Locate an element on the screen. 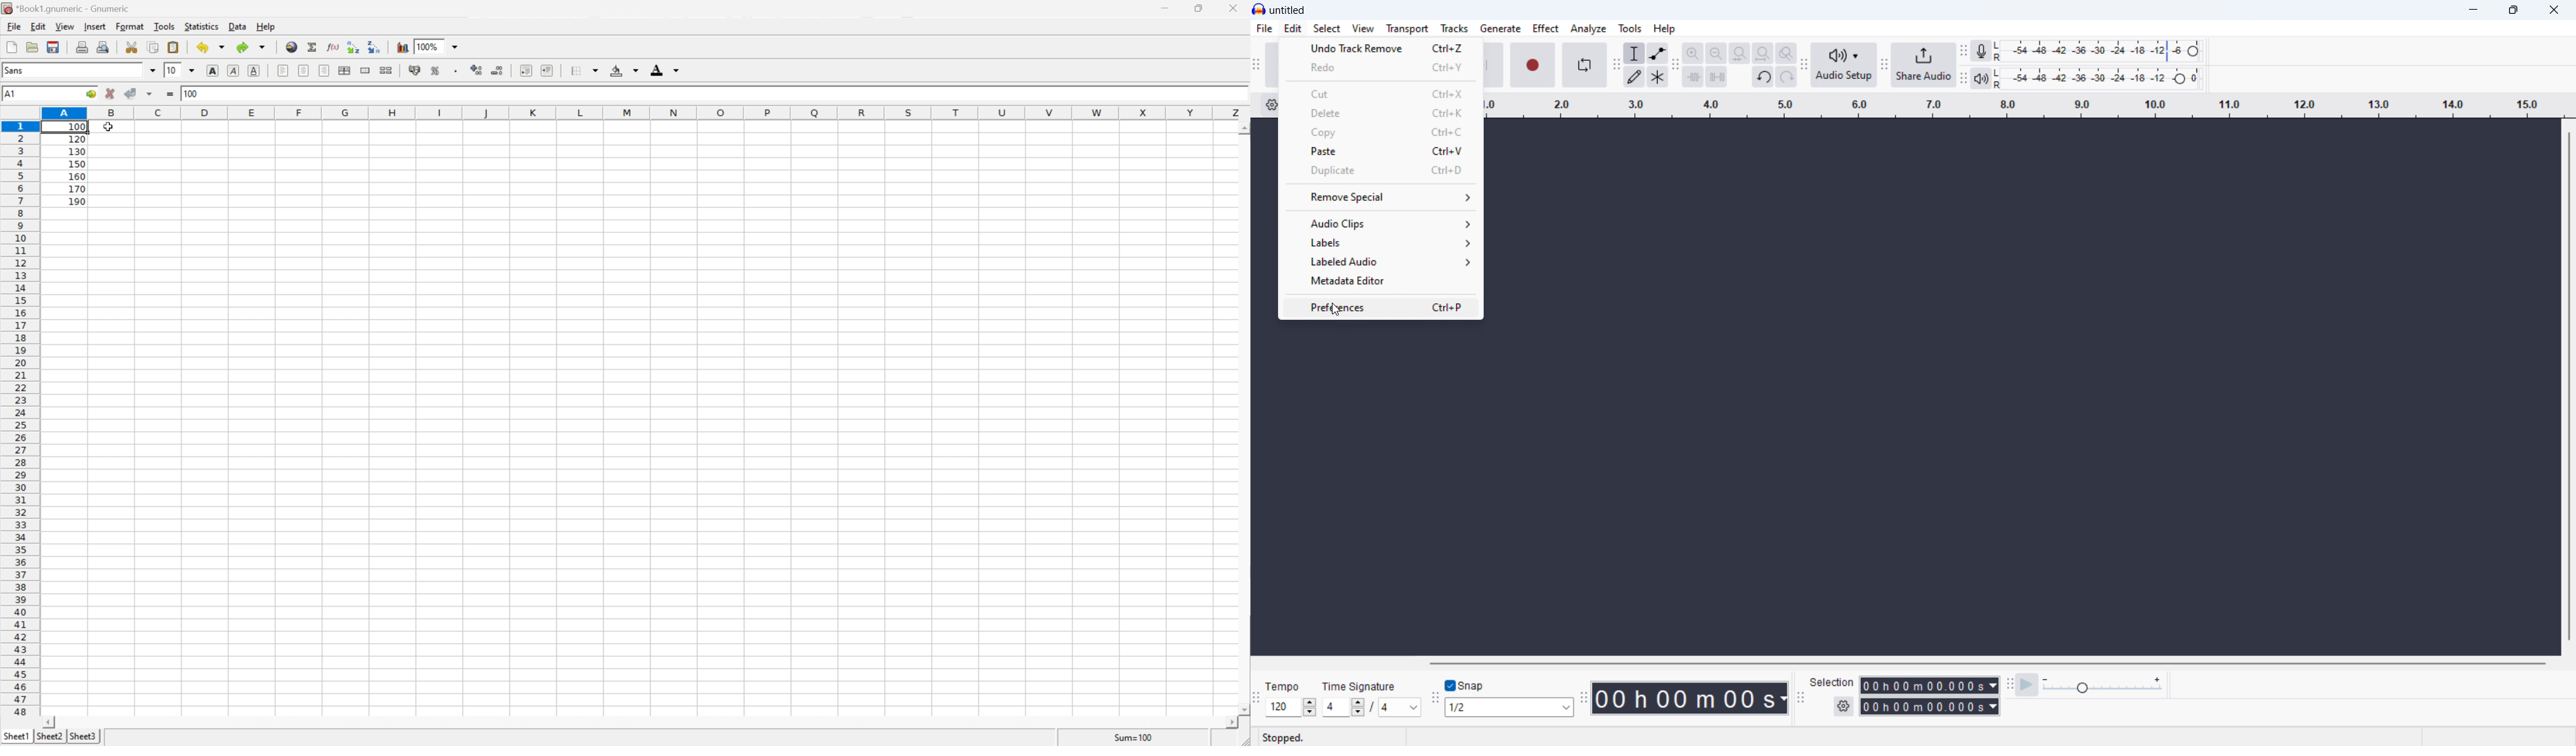 Image resolution: width=2576 pixels, height=756 pixels. share audio toolbar is located at coordinates (1884, 66).